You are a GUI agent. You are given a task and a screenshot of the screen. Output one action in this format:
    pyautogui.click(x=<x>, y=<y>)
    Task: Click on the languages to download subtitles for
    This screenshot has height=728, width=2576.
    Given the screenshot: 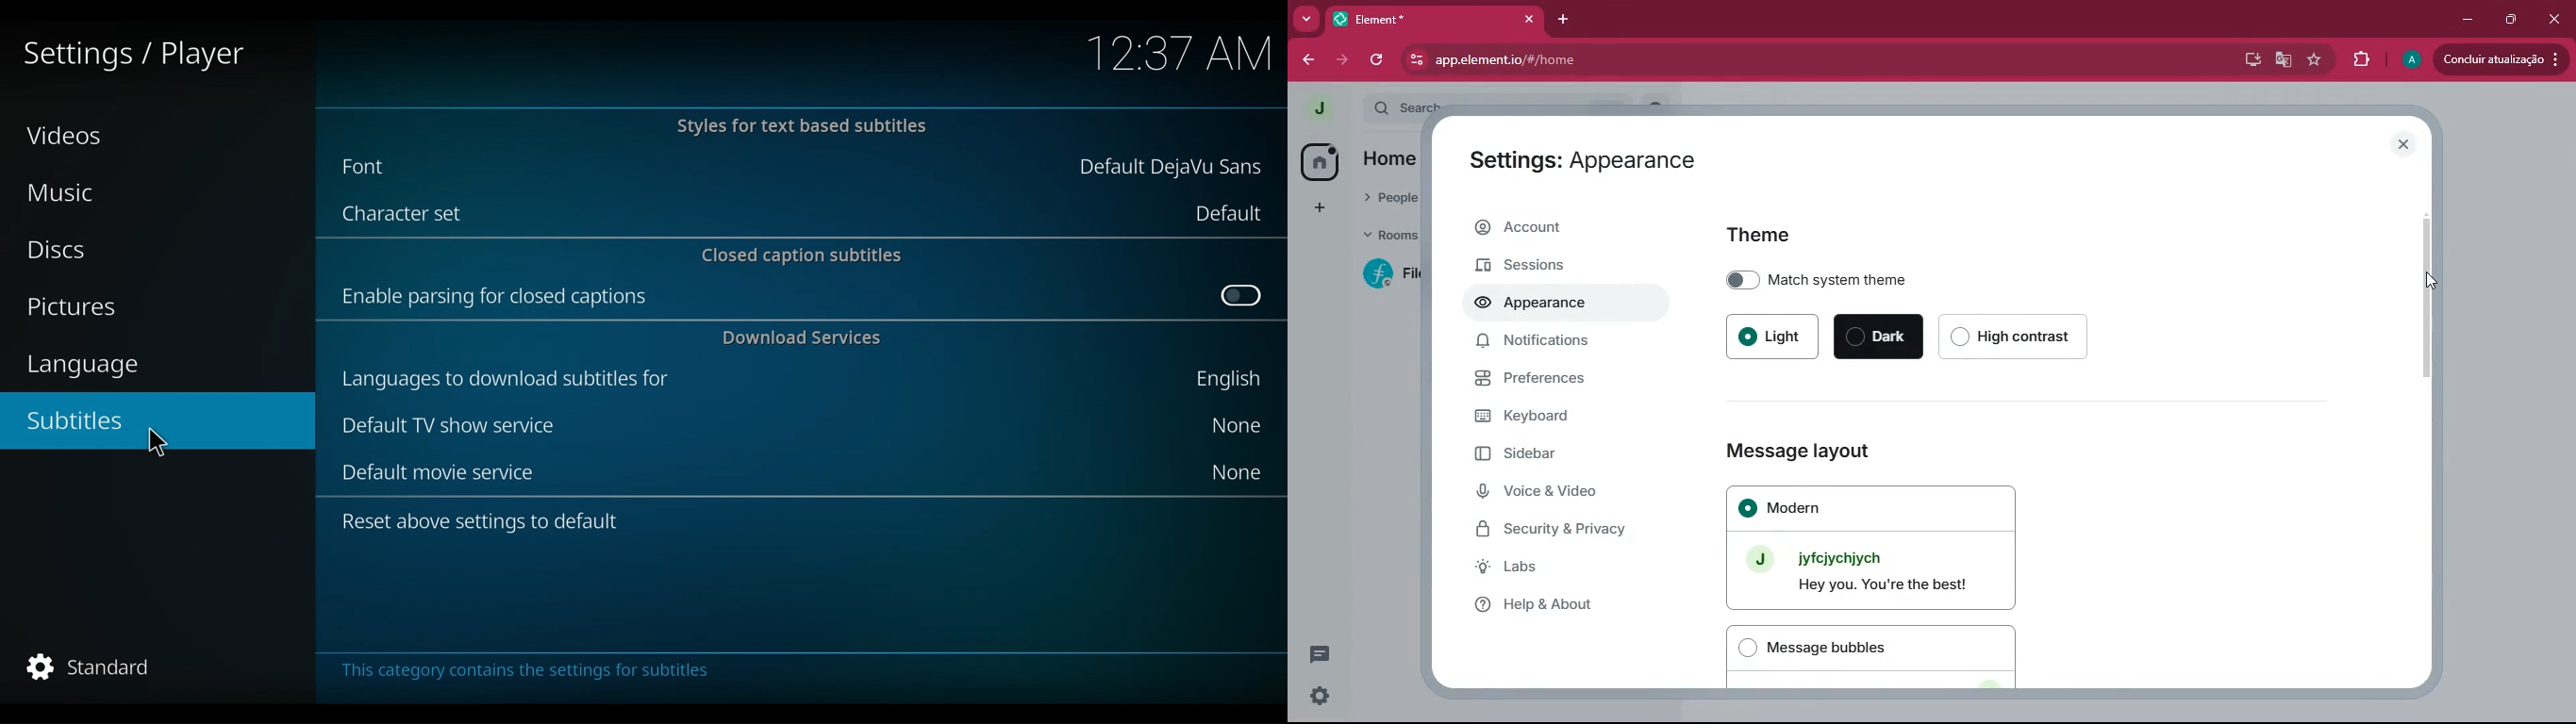 What is the action you would take?
    pyautogui.click(x=512, y=376)
    